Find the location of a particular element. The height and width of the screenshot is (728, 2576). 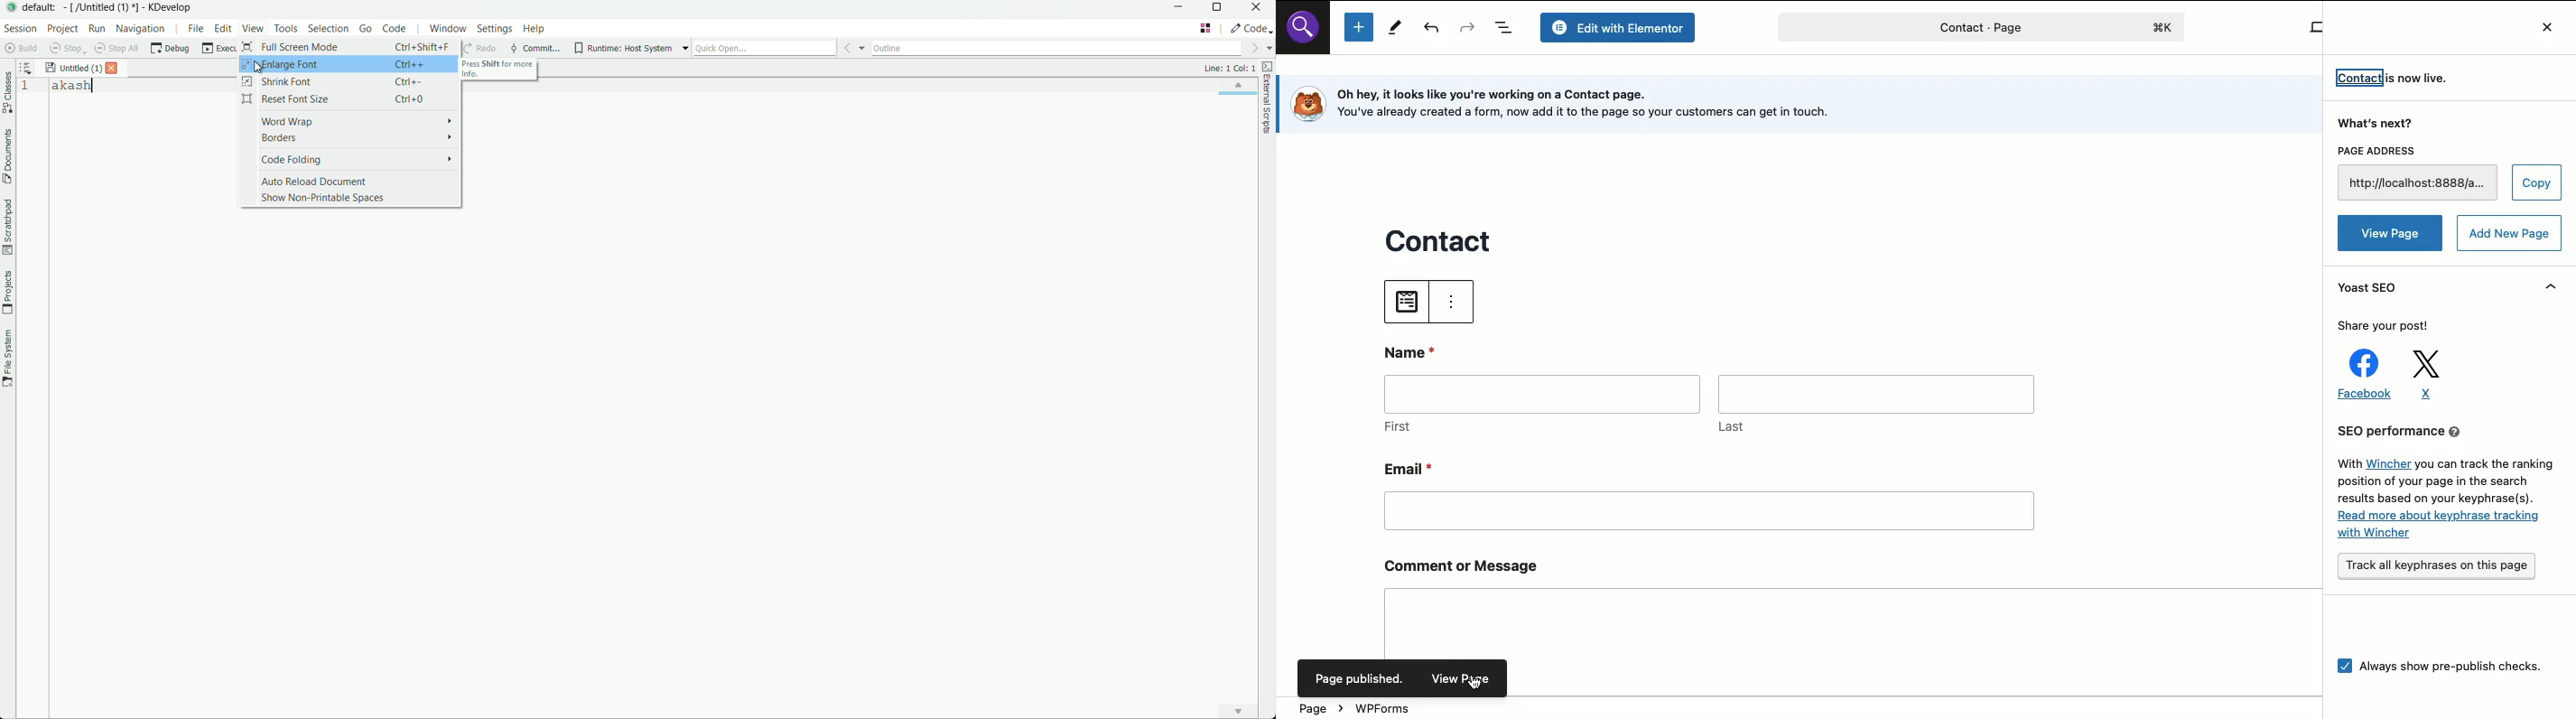

document is located at coordinates (8, 157).